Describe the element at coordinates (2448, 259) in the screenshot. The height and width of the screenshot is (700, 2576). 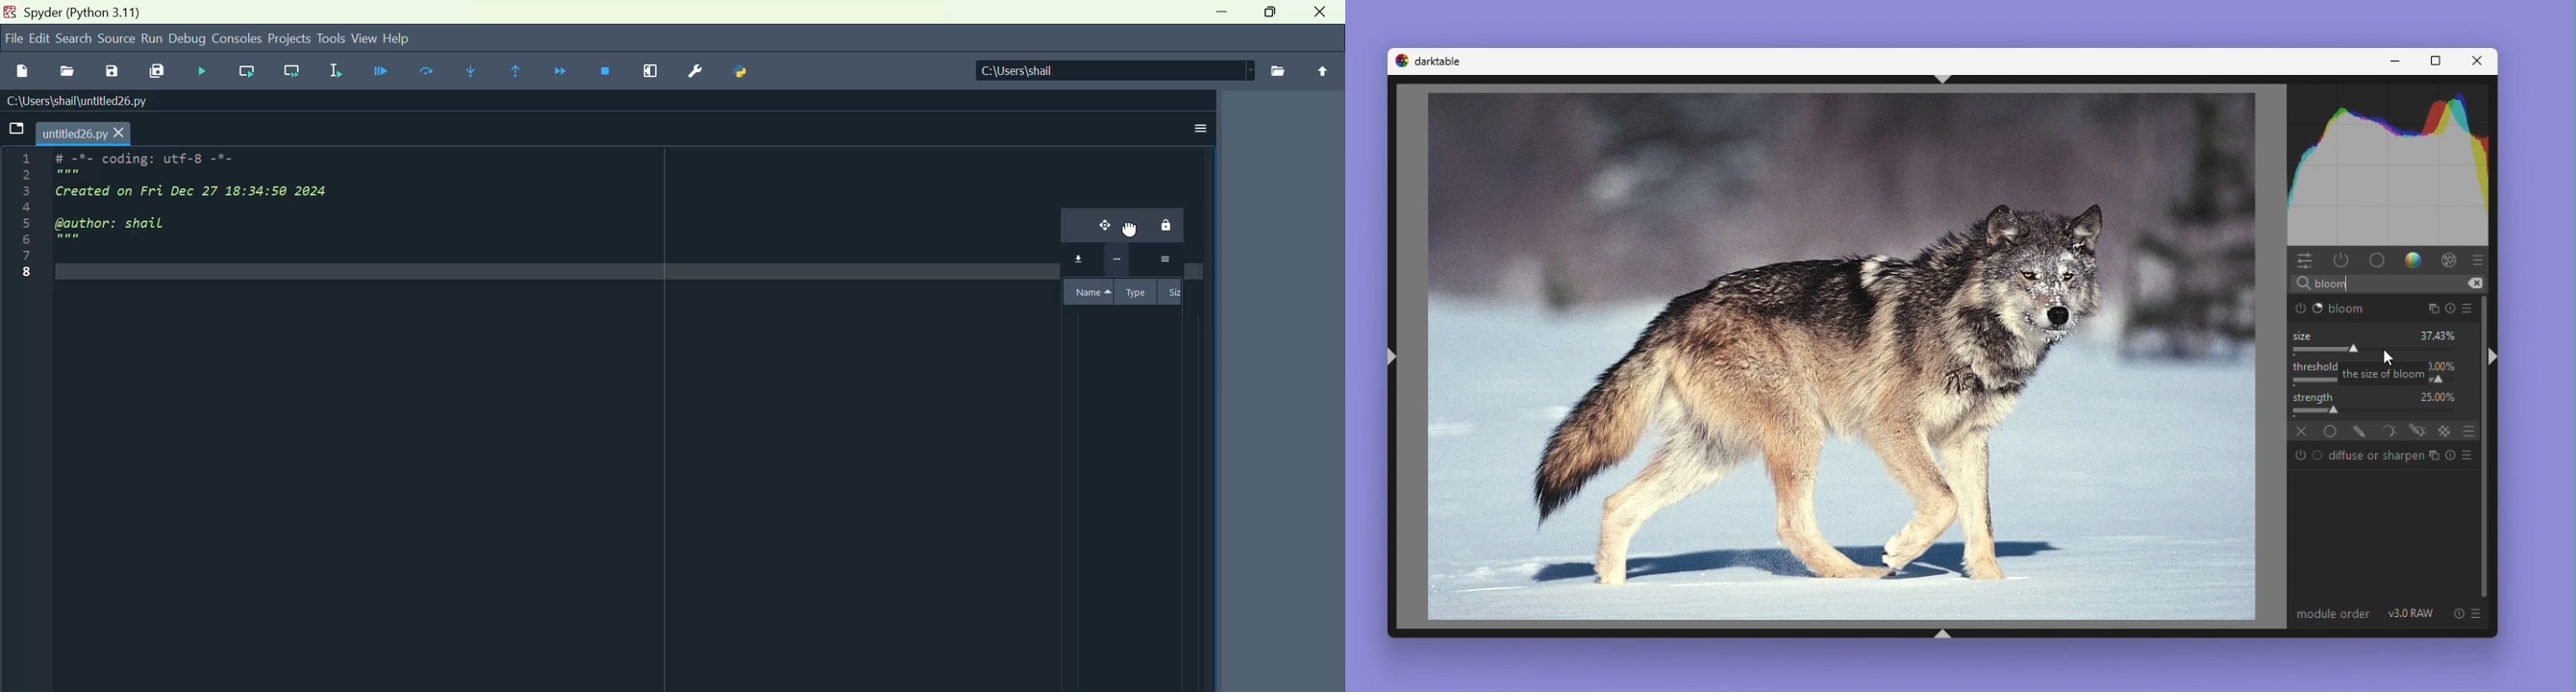
I see `Effect` at that location.